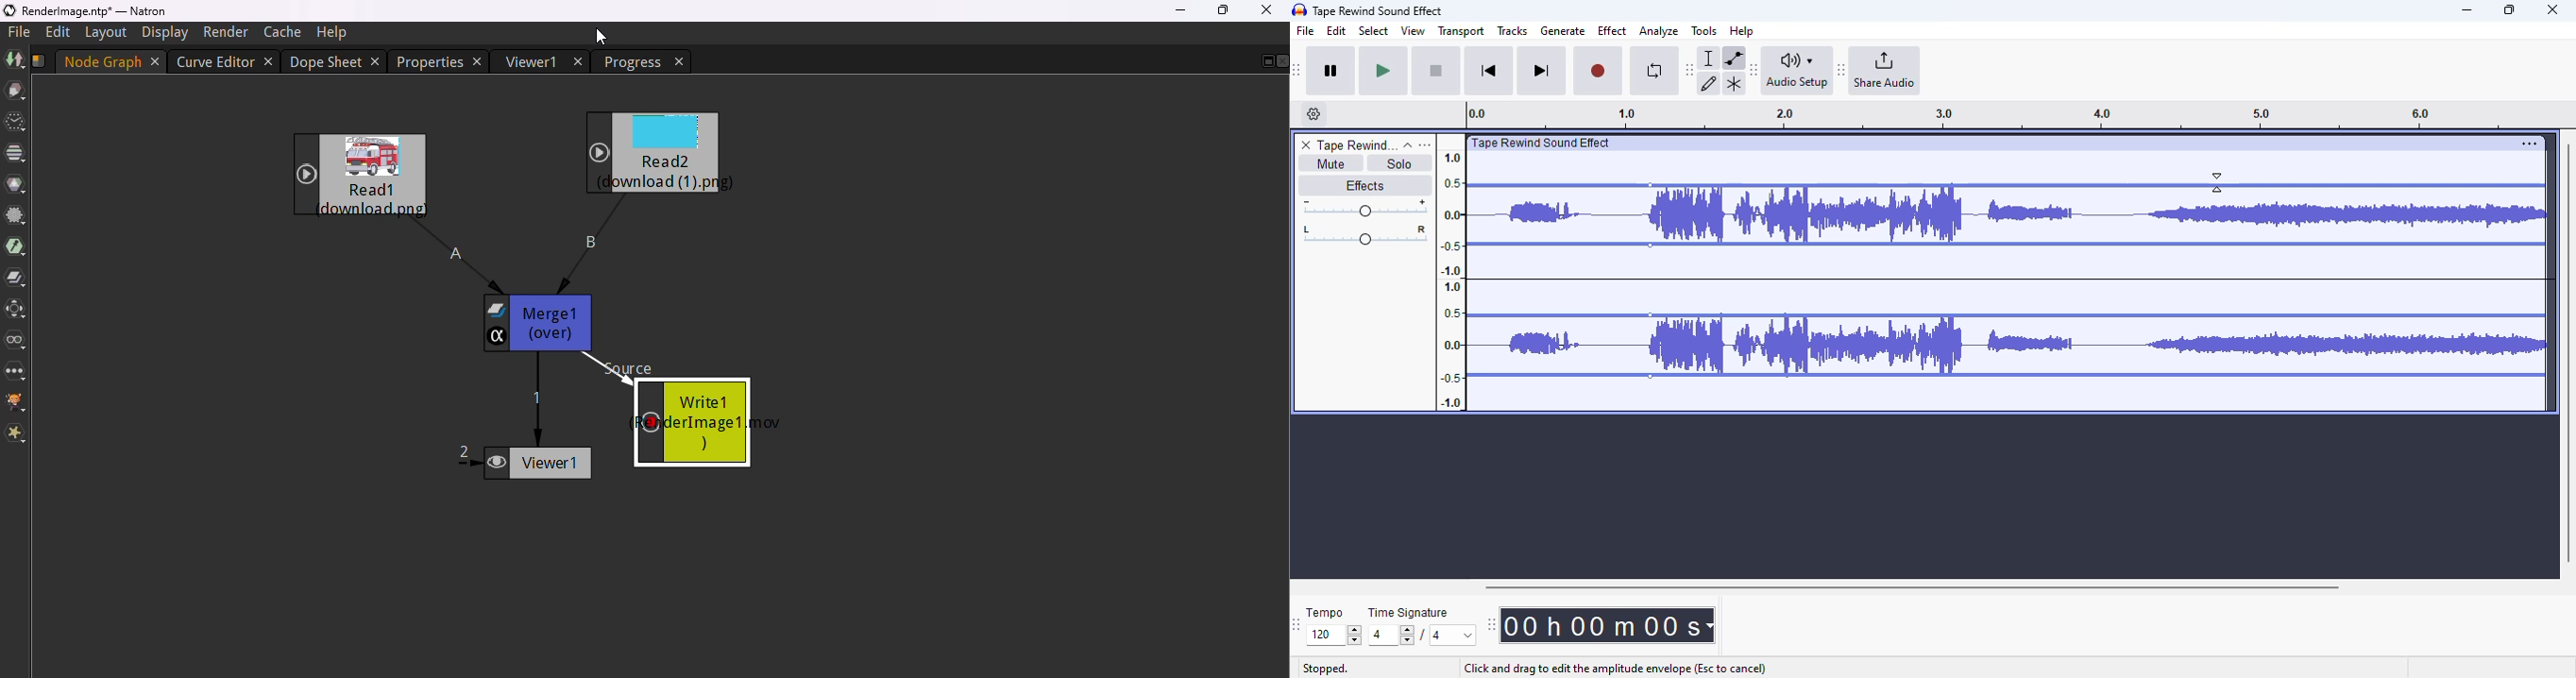 The image size is (2576, 700). Describe the element at coordinates (1563, 31) in the screenshot. I see `generate` at that location.